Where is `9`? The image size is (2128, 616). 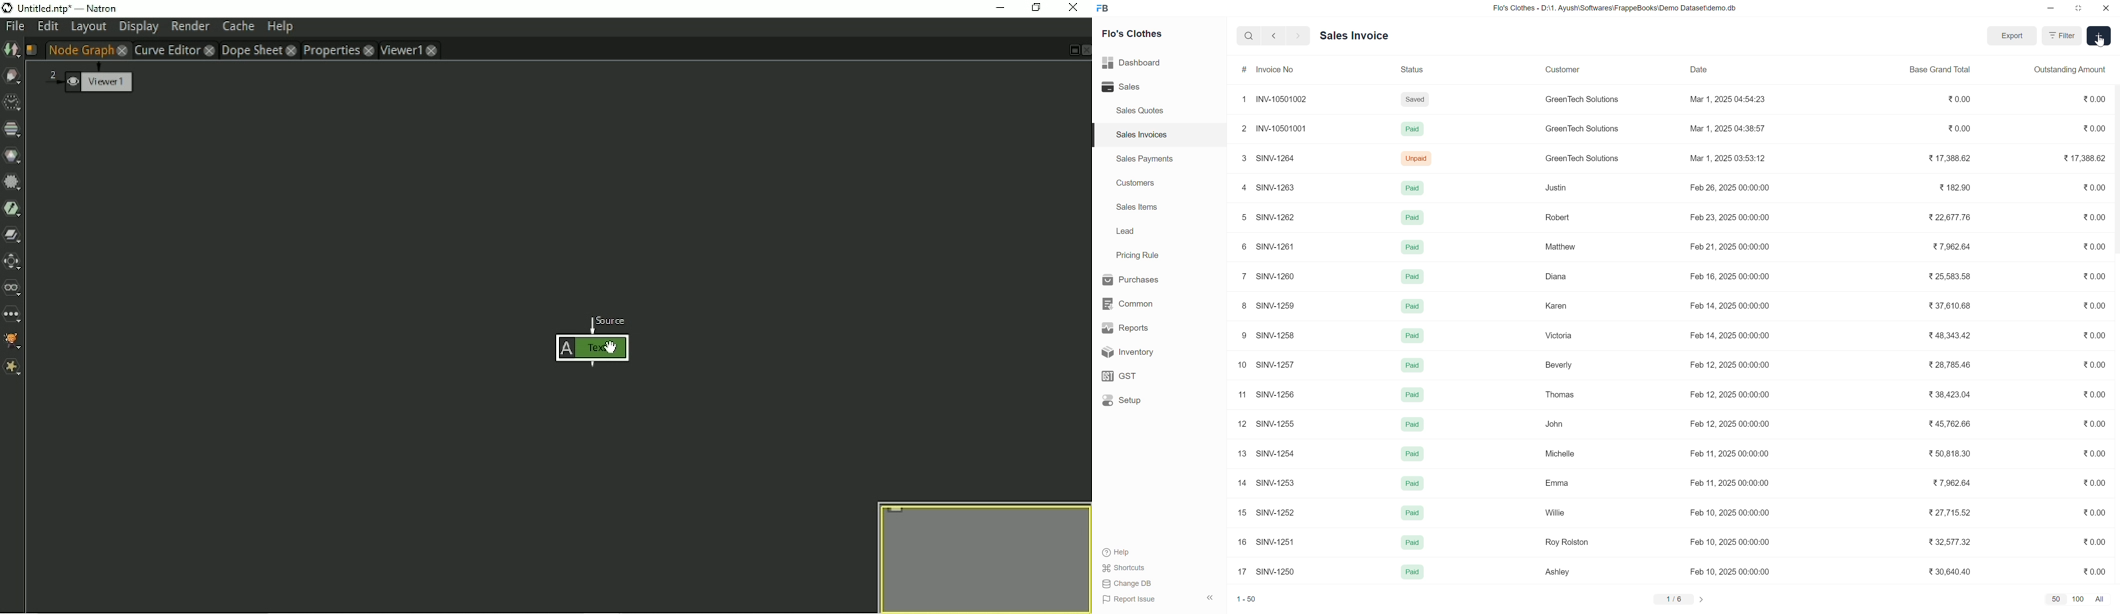 9 is located at coordinates (1240, 335).